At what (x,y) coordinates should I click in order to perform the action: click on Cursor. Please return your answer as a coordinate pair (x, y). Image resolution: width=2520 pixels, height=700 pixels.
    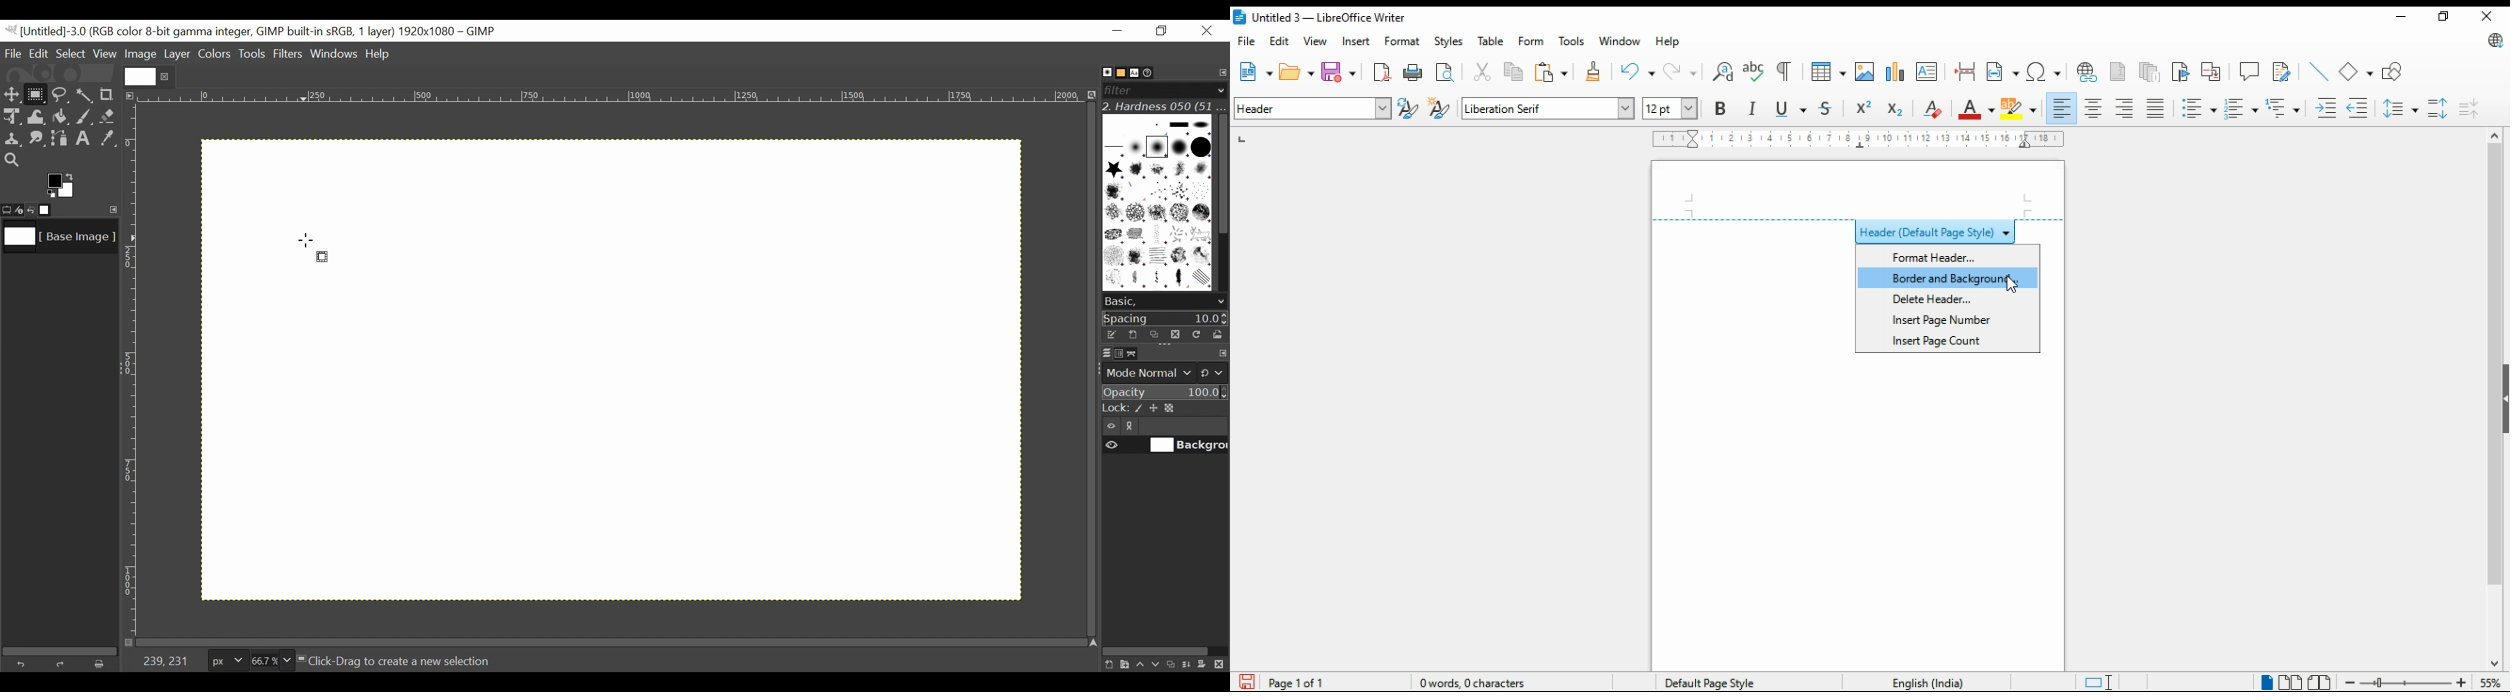
    Looking at the image, I should click on (305, 239).